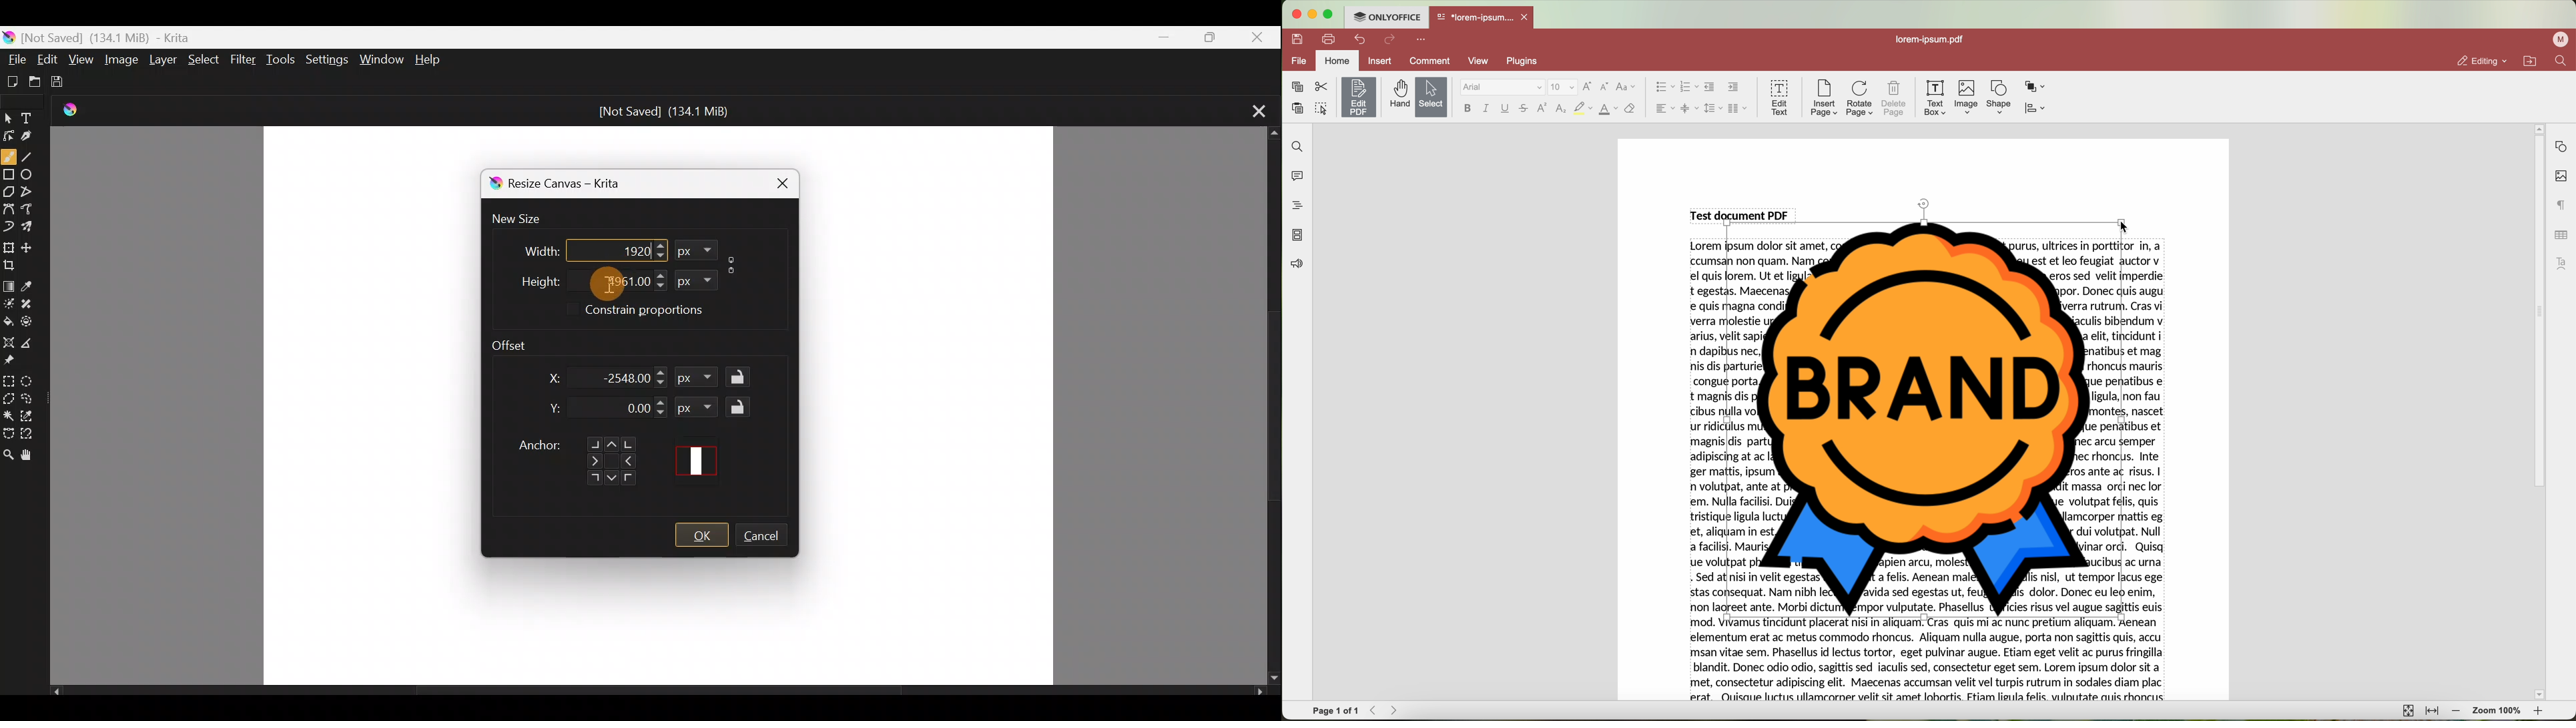 This screenshot has height=728, width=2576. What do you see at coordinates (1689, 108) in the screenshot?
I see `vertical align` at bounding box center [1689, 108].